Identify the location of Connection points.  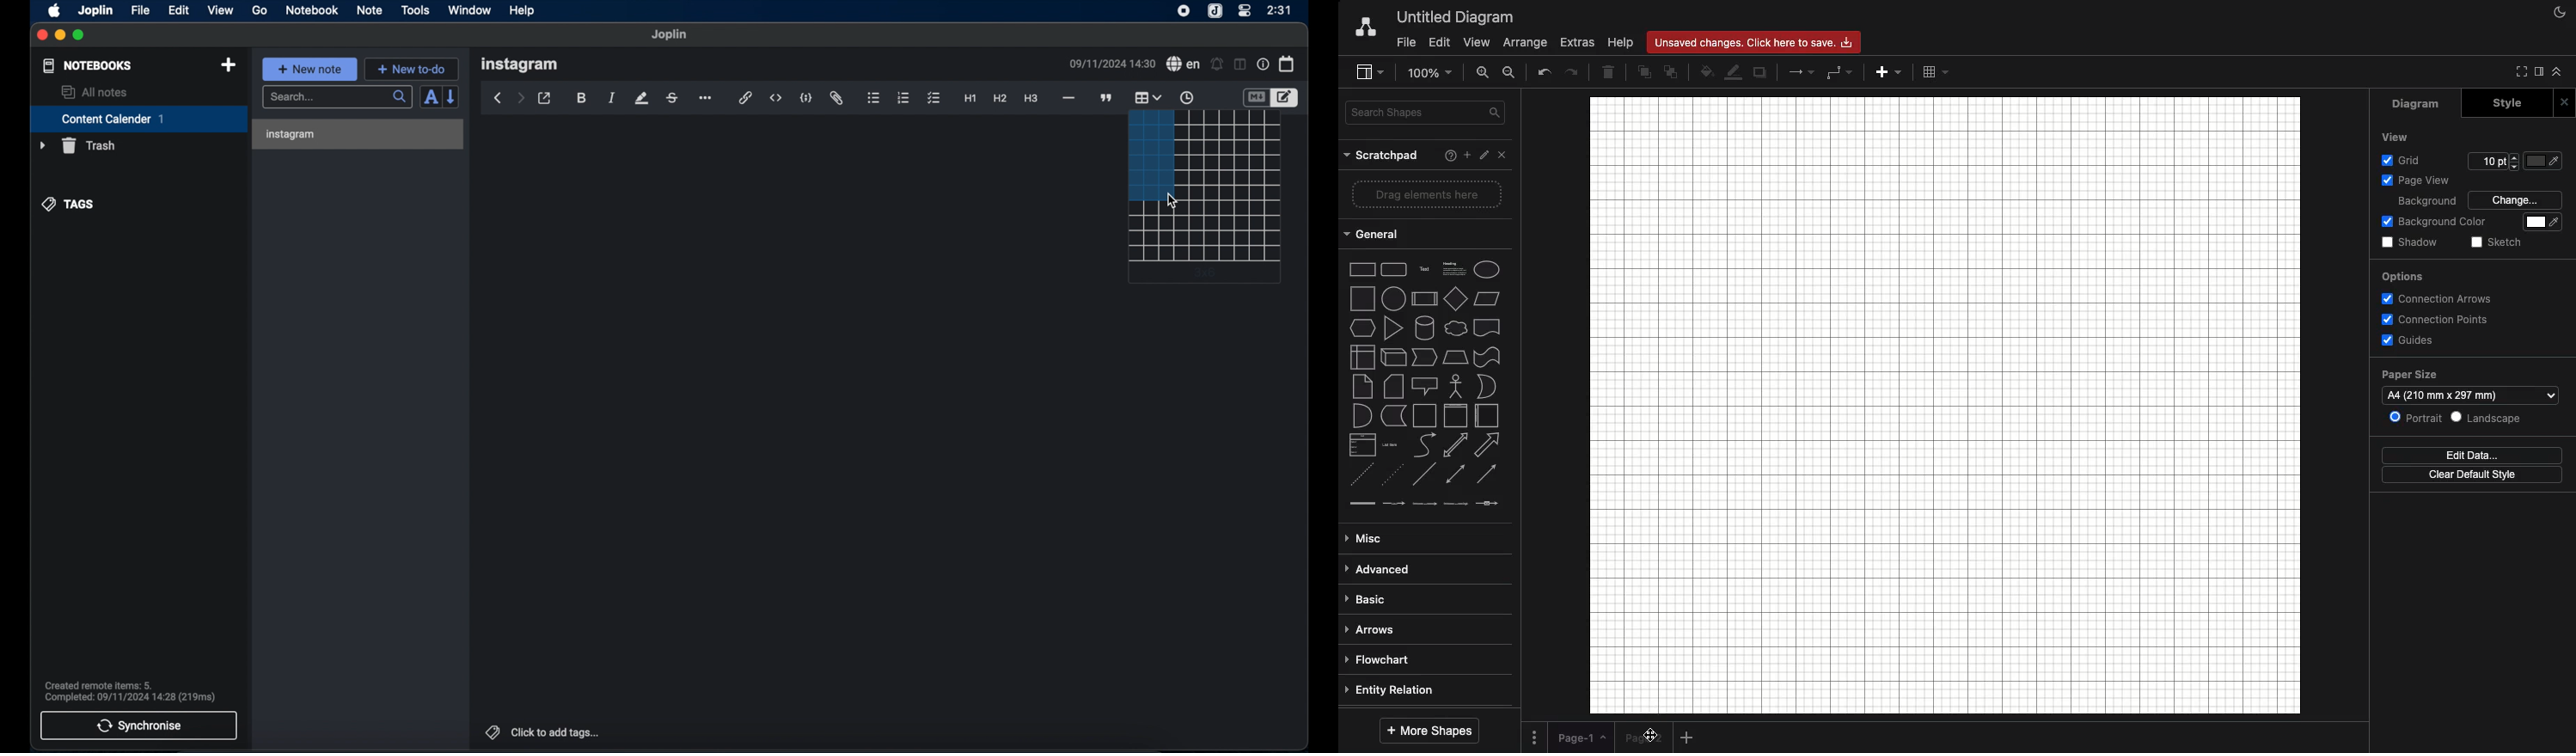
(2438, 318).